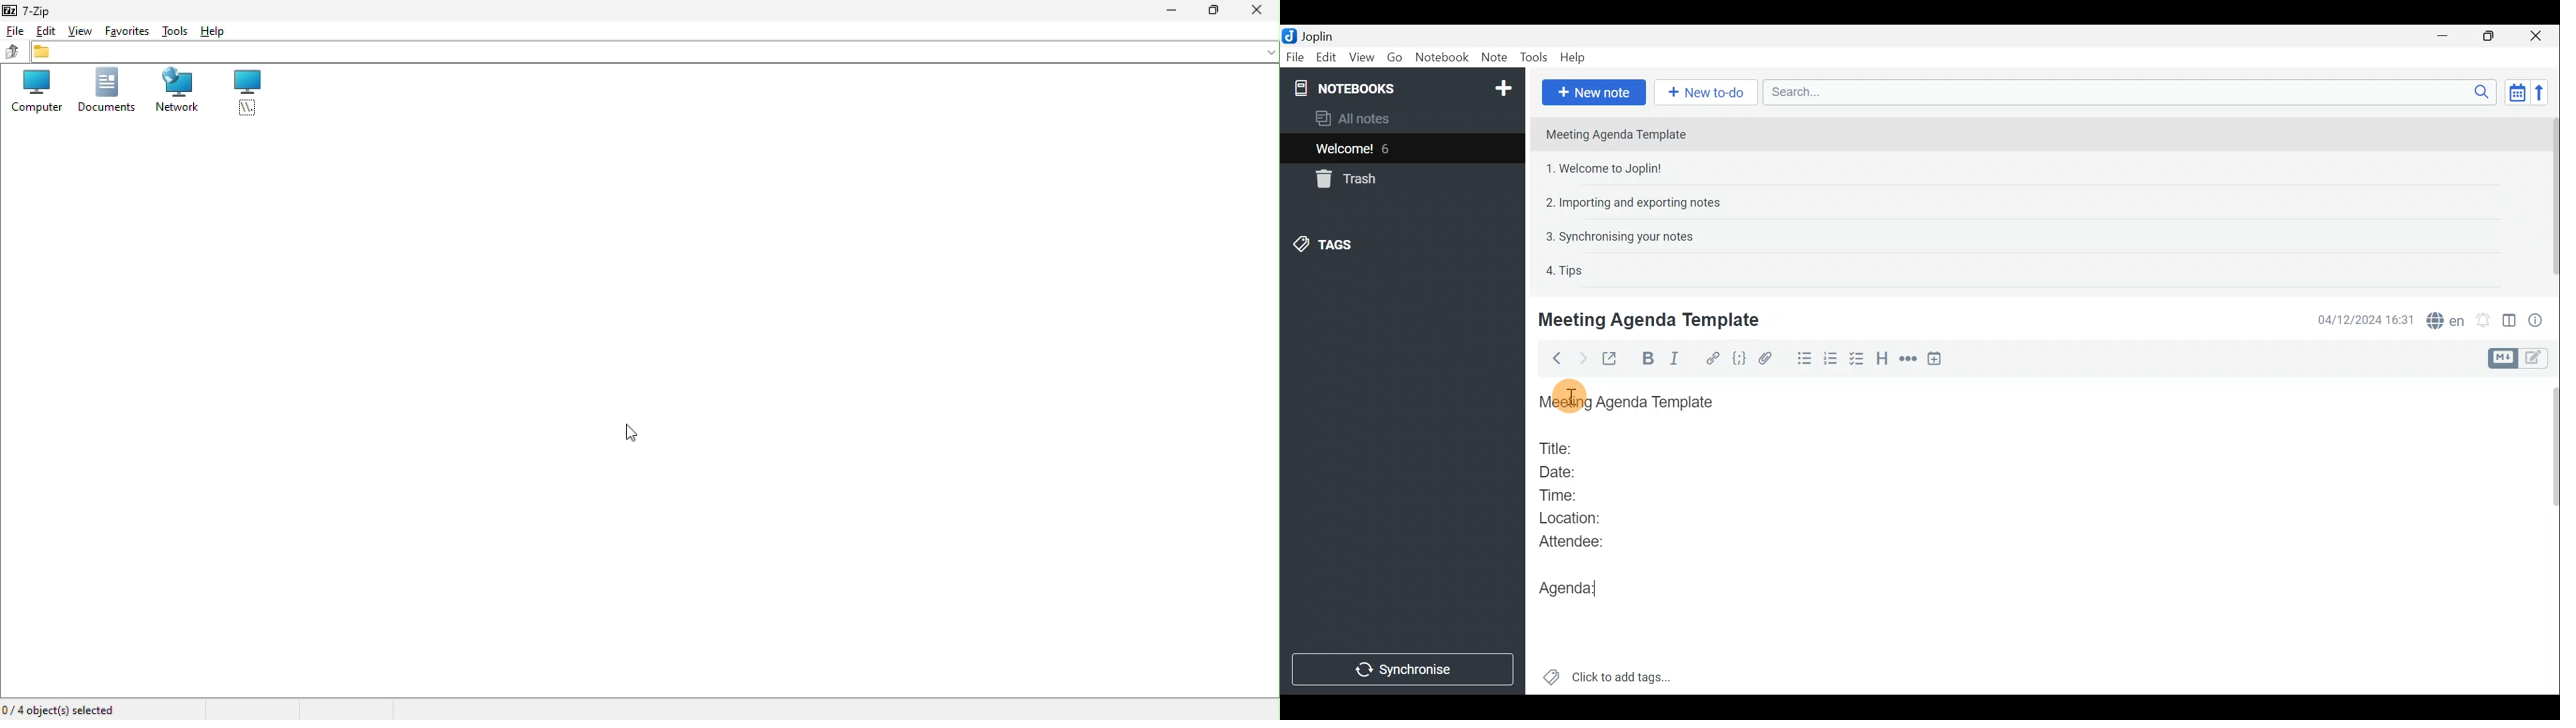 This screenshot has width=2576, height=728. I want to click on Toggle editors, so click(2537, 359).